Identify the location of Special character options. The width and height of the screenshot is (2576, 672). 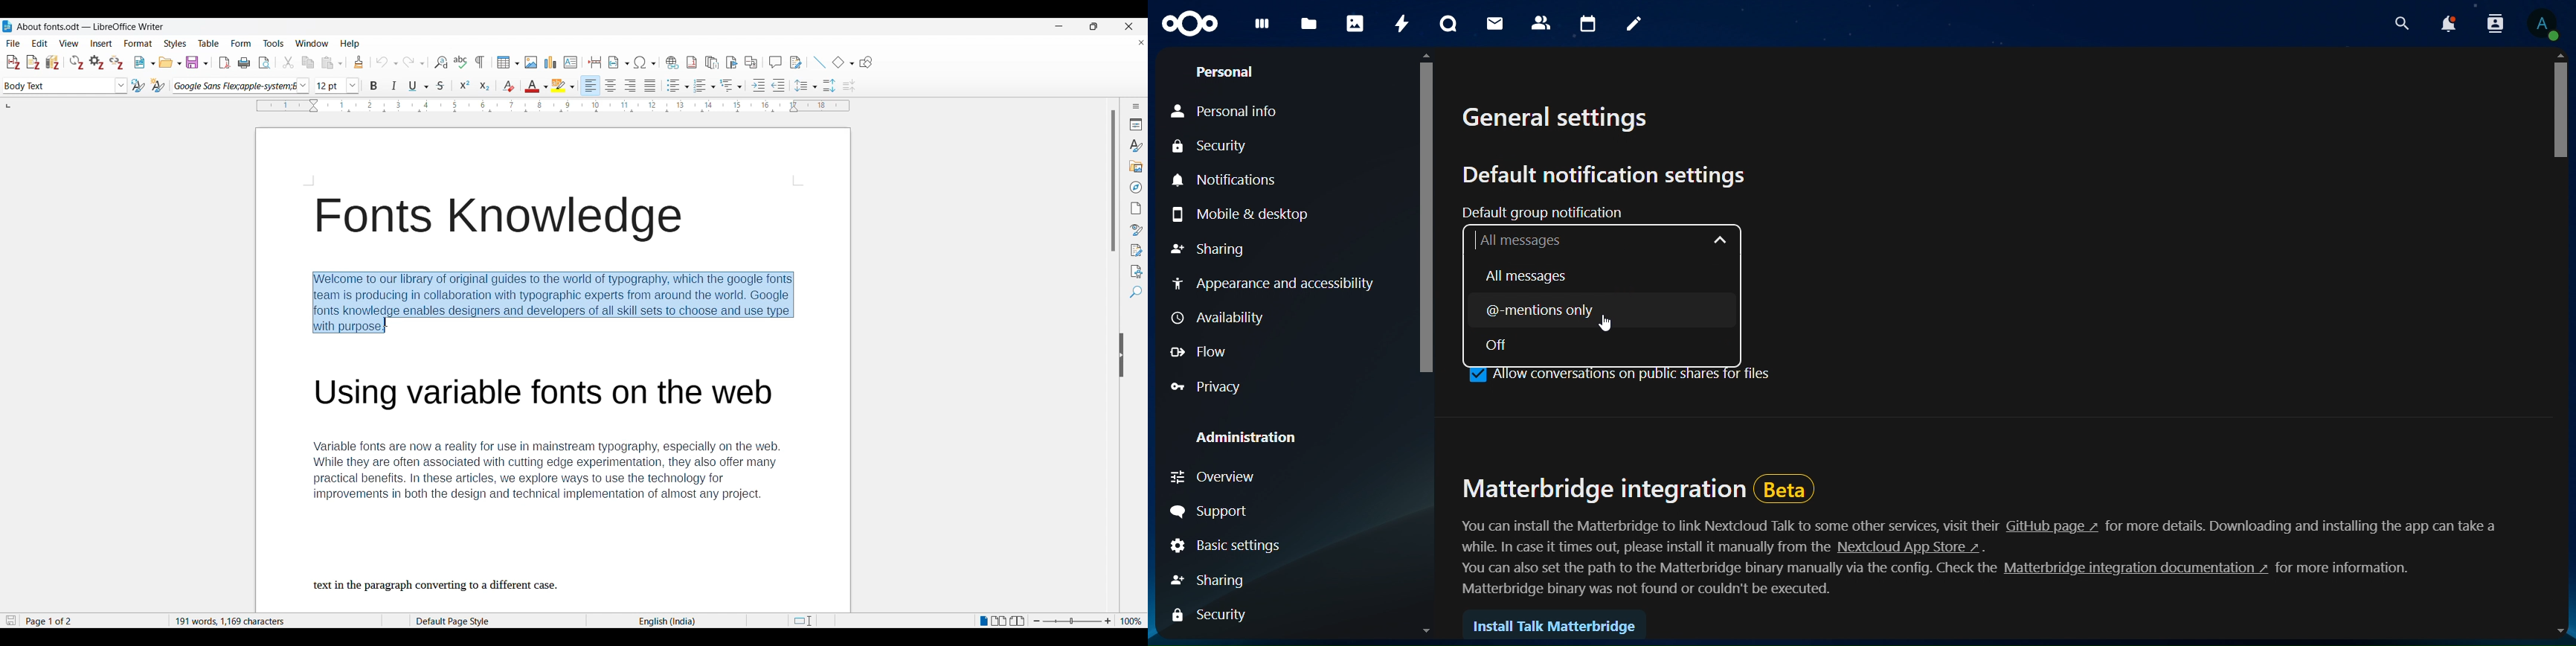
(645, 62).